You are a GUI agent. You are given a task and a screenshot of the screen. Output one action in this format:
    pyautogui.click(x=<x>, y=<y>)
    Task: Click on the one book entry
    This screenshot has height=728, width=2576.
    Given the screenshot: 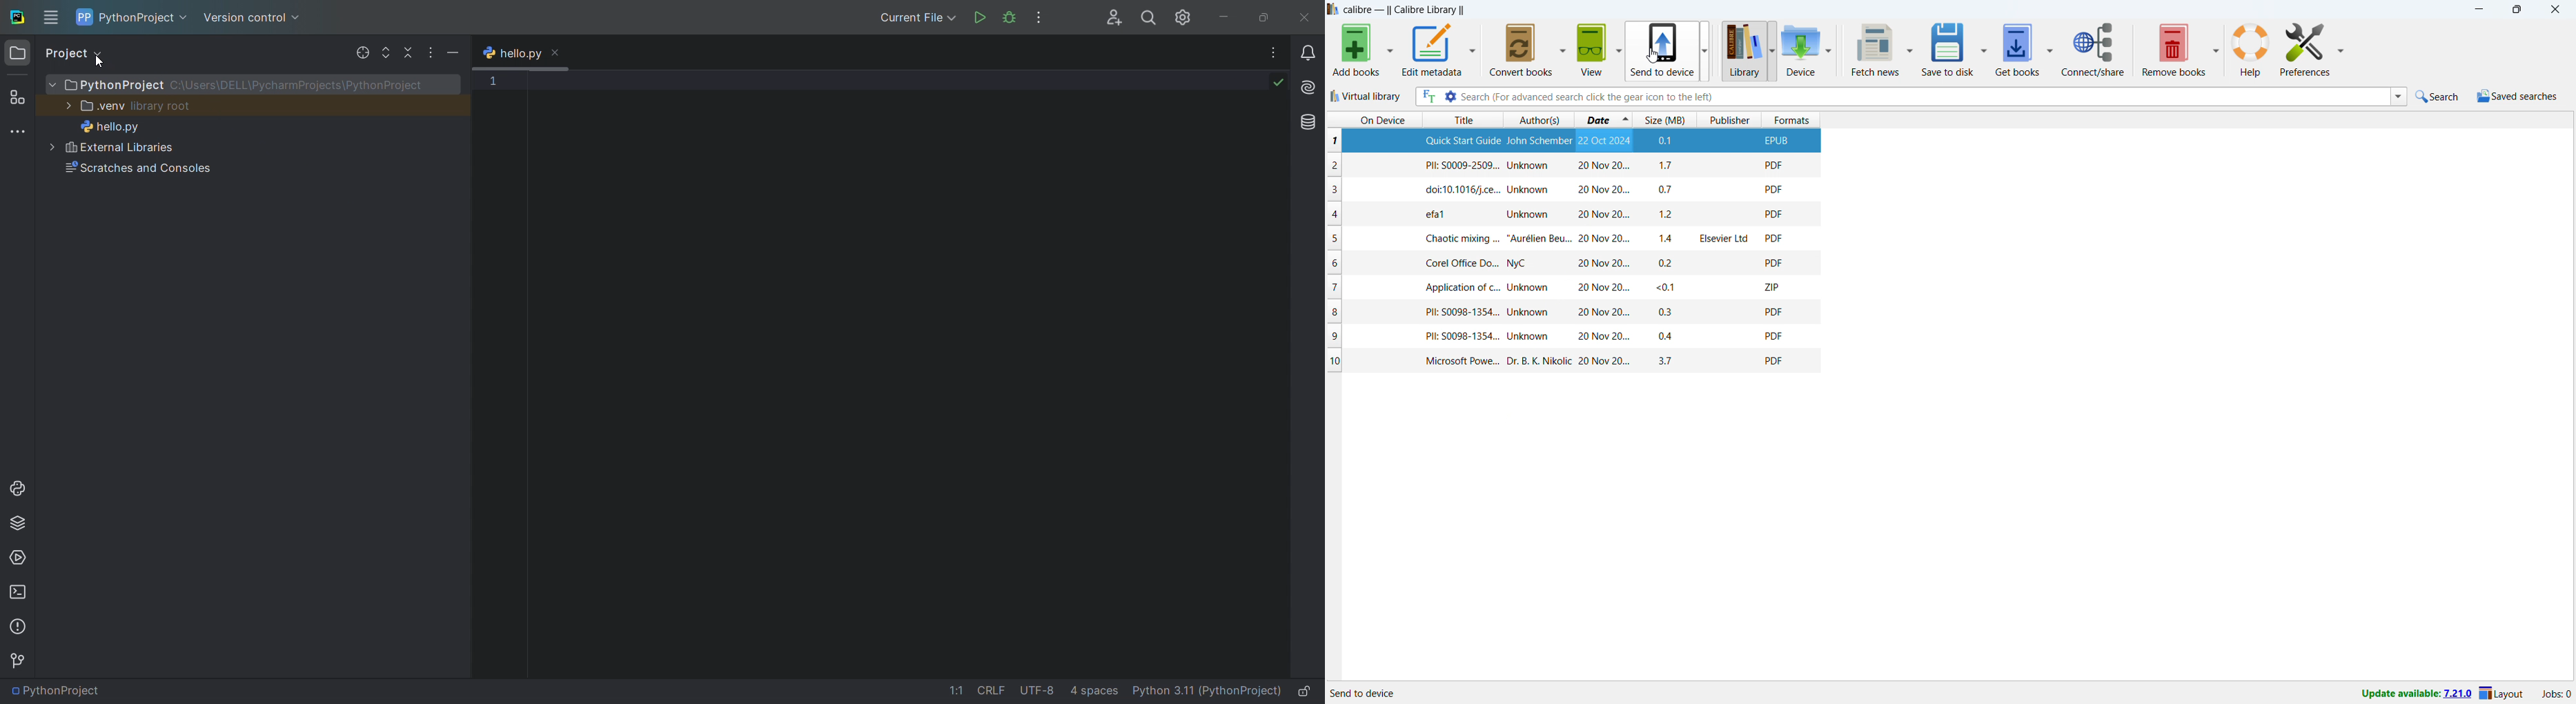 What is the action you would take?
    pyautogui.click(x=1575, y=336)
    